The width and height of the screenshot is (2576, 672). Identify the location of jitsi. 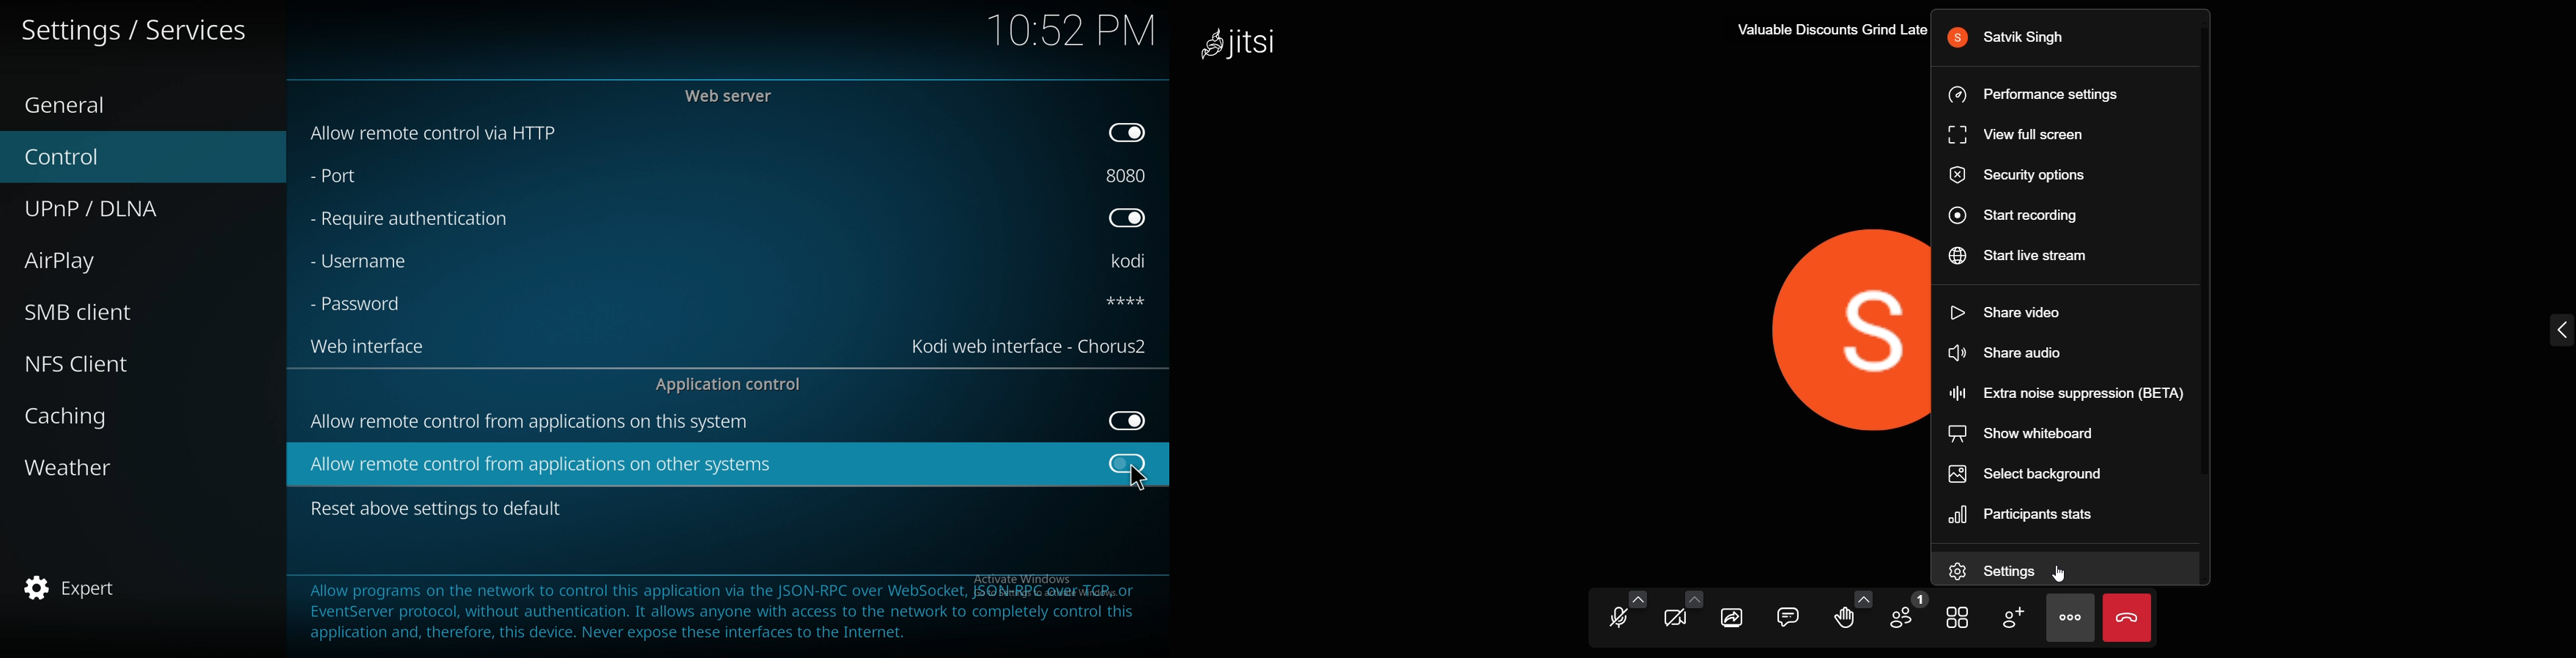
(1241, 44).